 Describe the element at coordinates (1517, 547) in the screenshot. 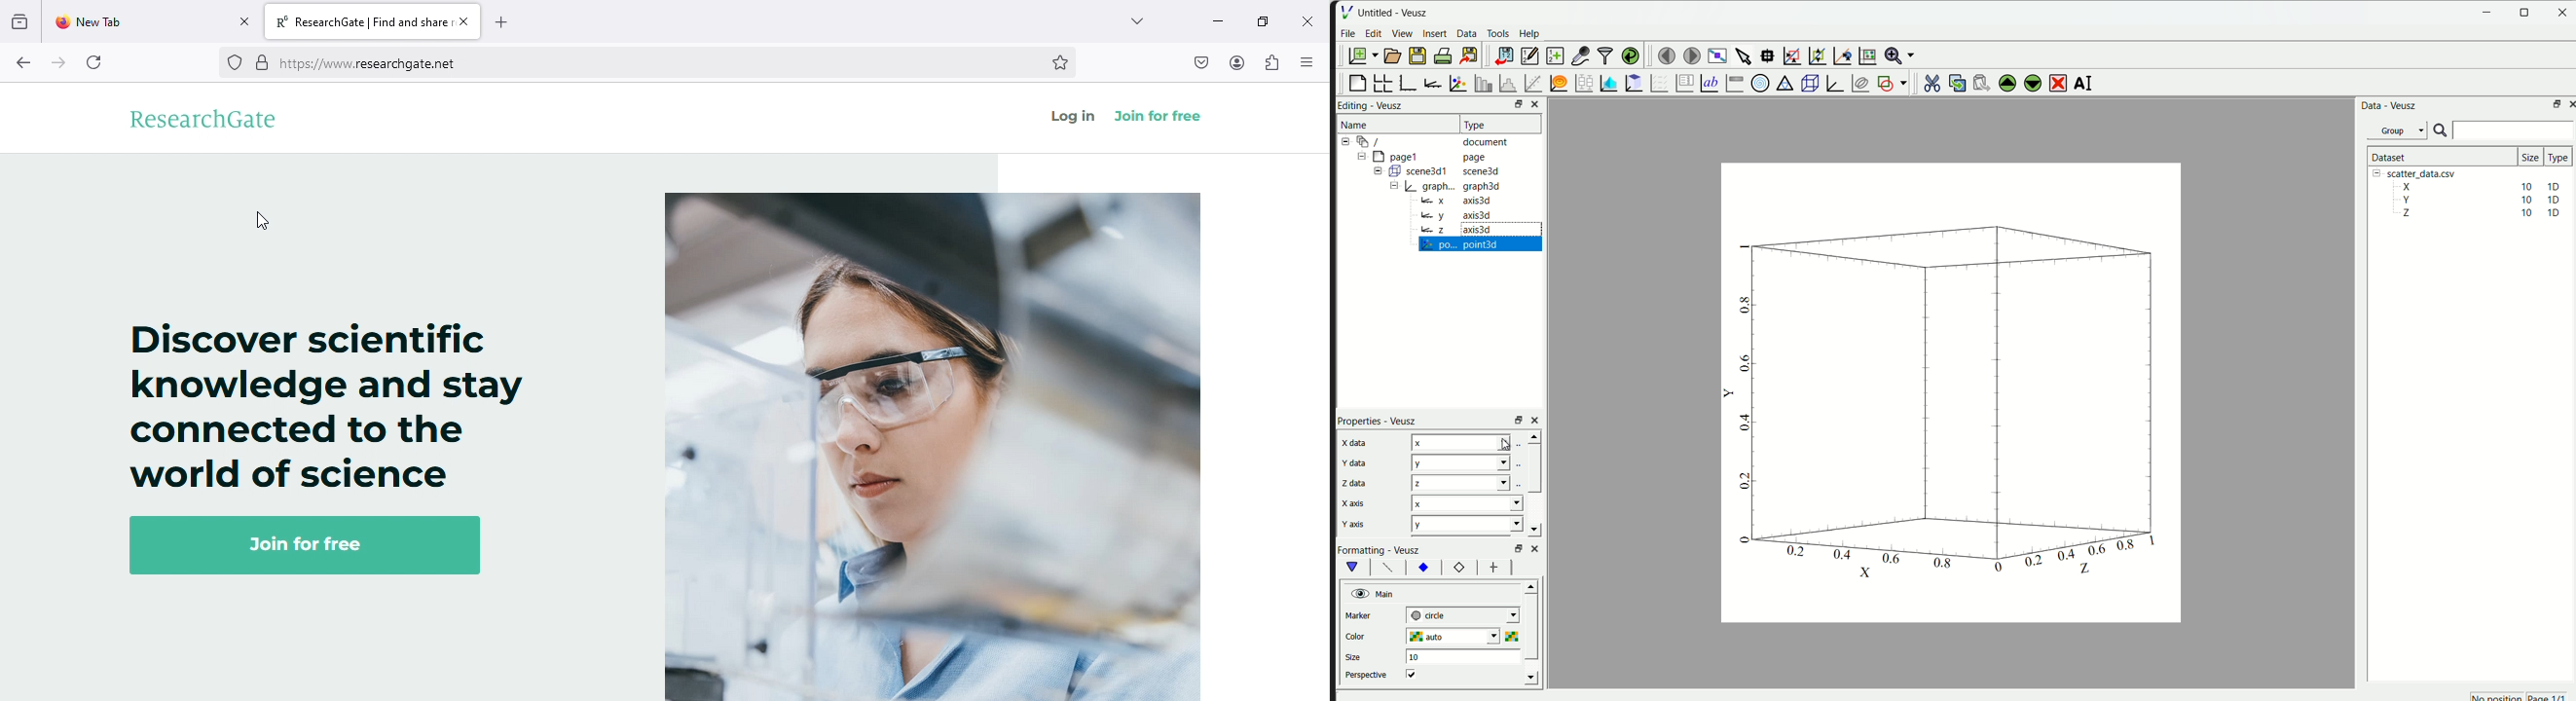

I see `` at that location.